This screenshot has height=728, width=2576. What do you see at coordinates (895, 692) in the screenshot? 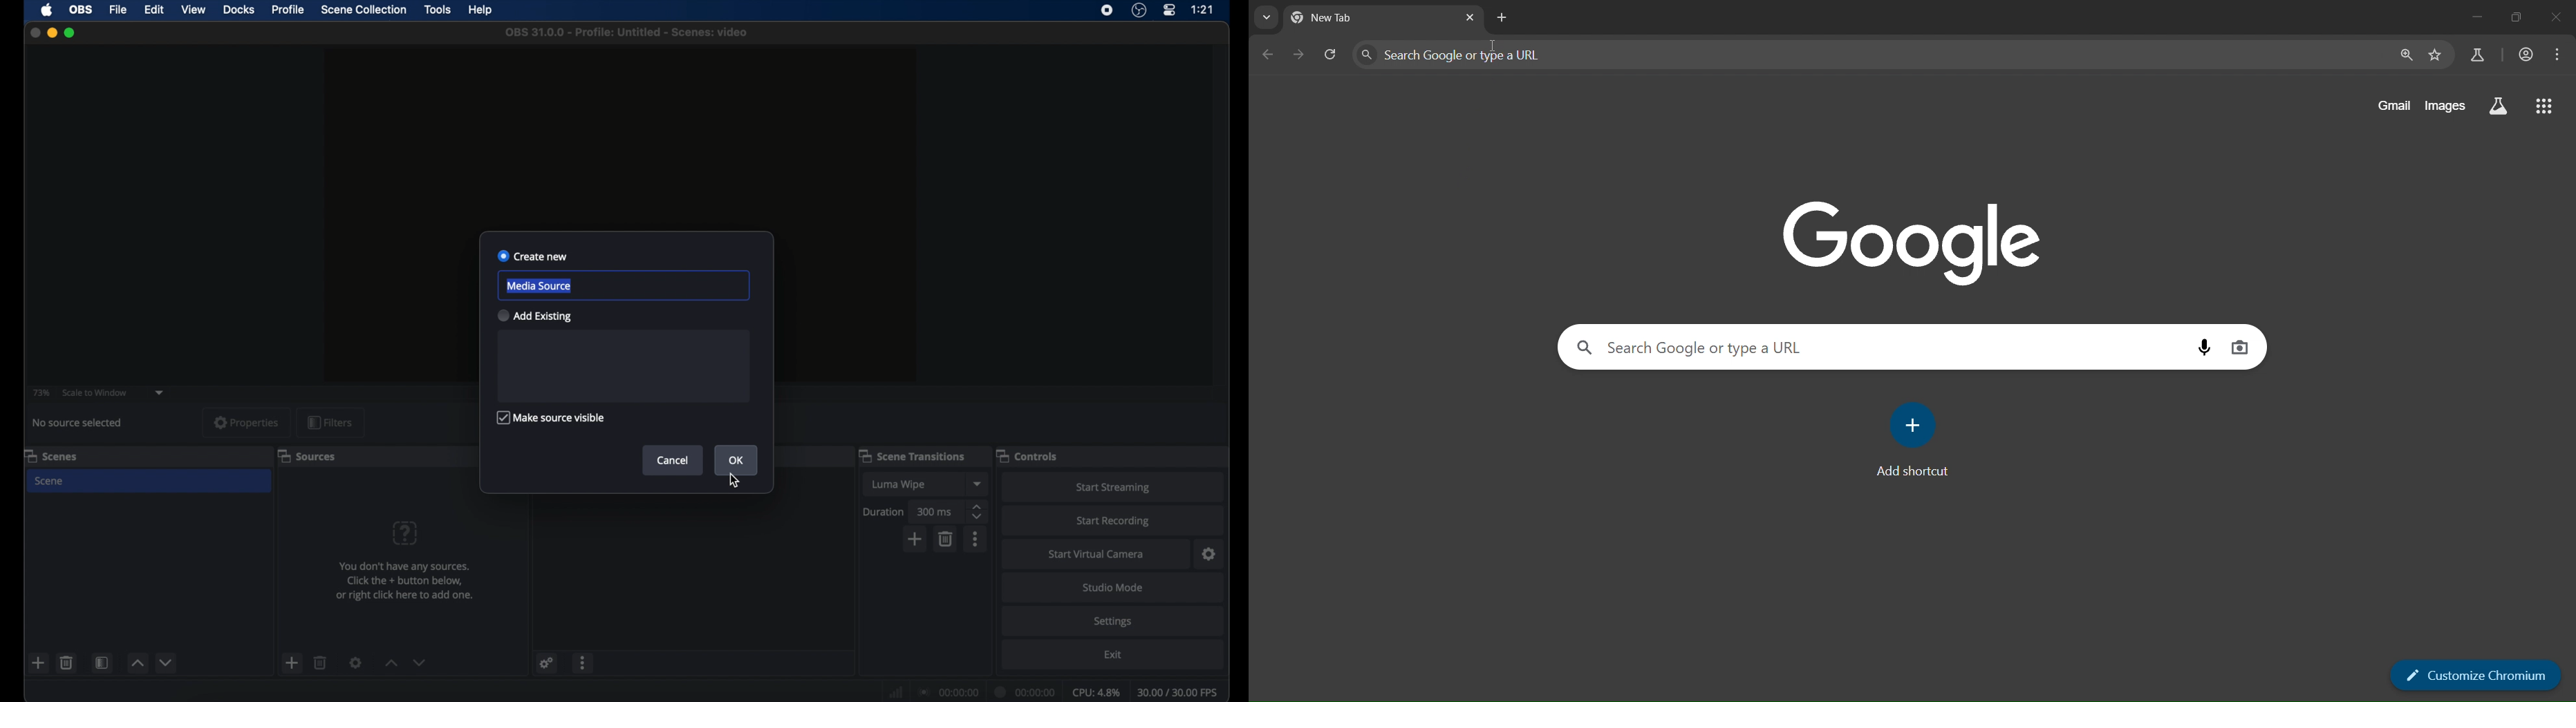
I see `network` at bounding box center [895, 692].